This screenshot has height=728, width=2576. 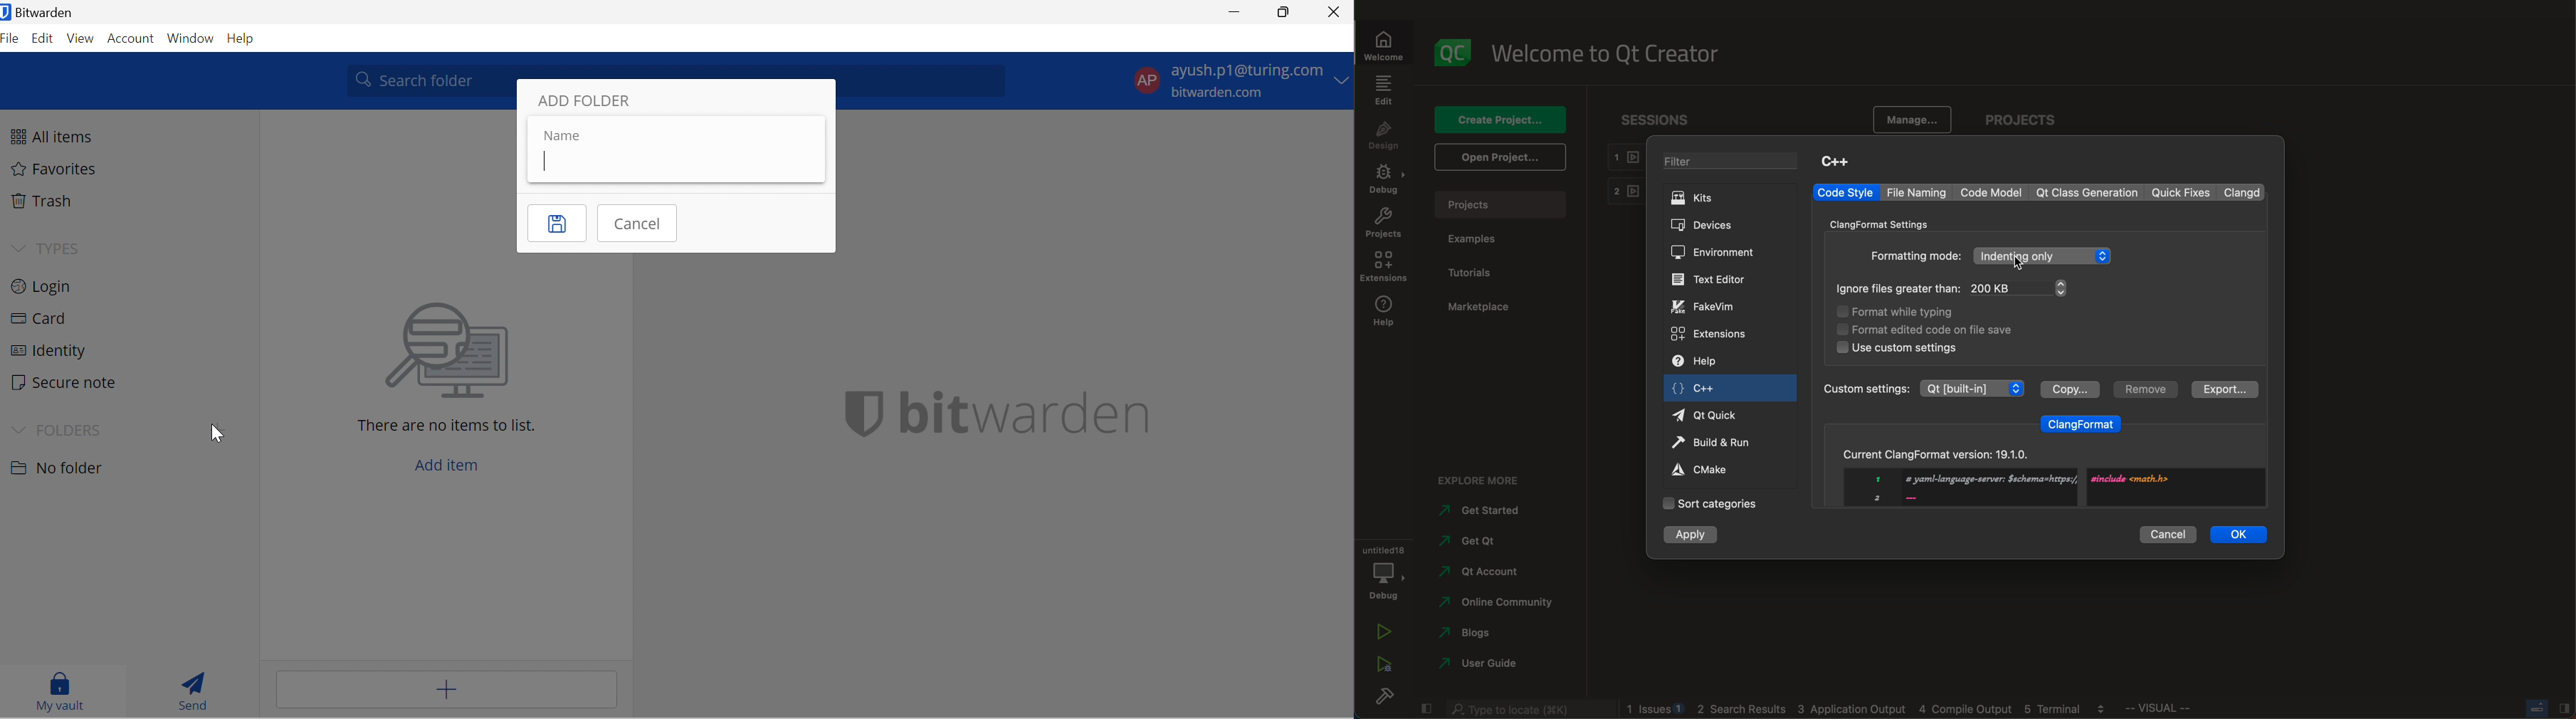 I want to click on Restore Down, so click(x=1286, y=11).